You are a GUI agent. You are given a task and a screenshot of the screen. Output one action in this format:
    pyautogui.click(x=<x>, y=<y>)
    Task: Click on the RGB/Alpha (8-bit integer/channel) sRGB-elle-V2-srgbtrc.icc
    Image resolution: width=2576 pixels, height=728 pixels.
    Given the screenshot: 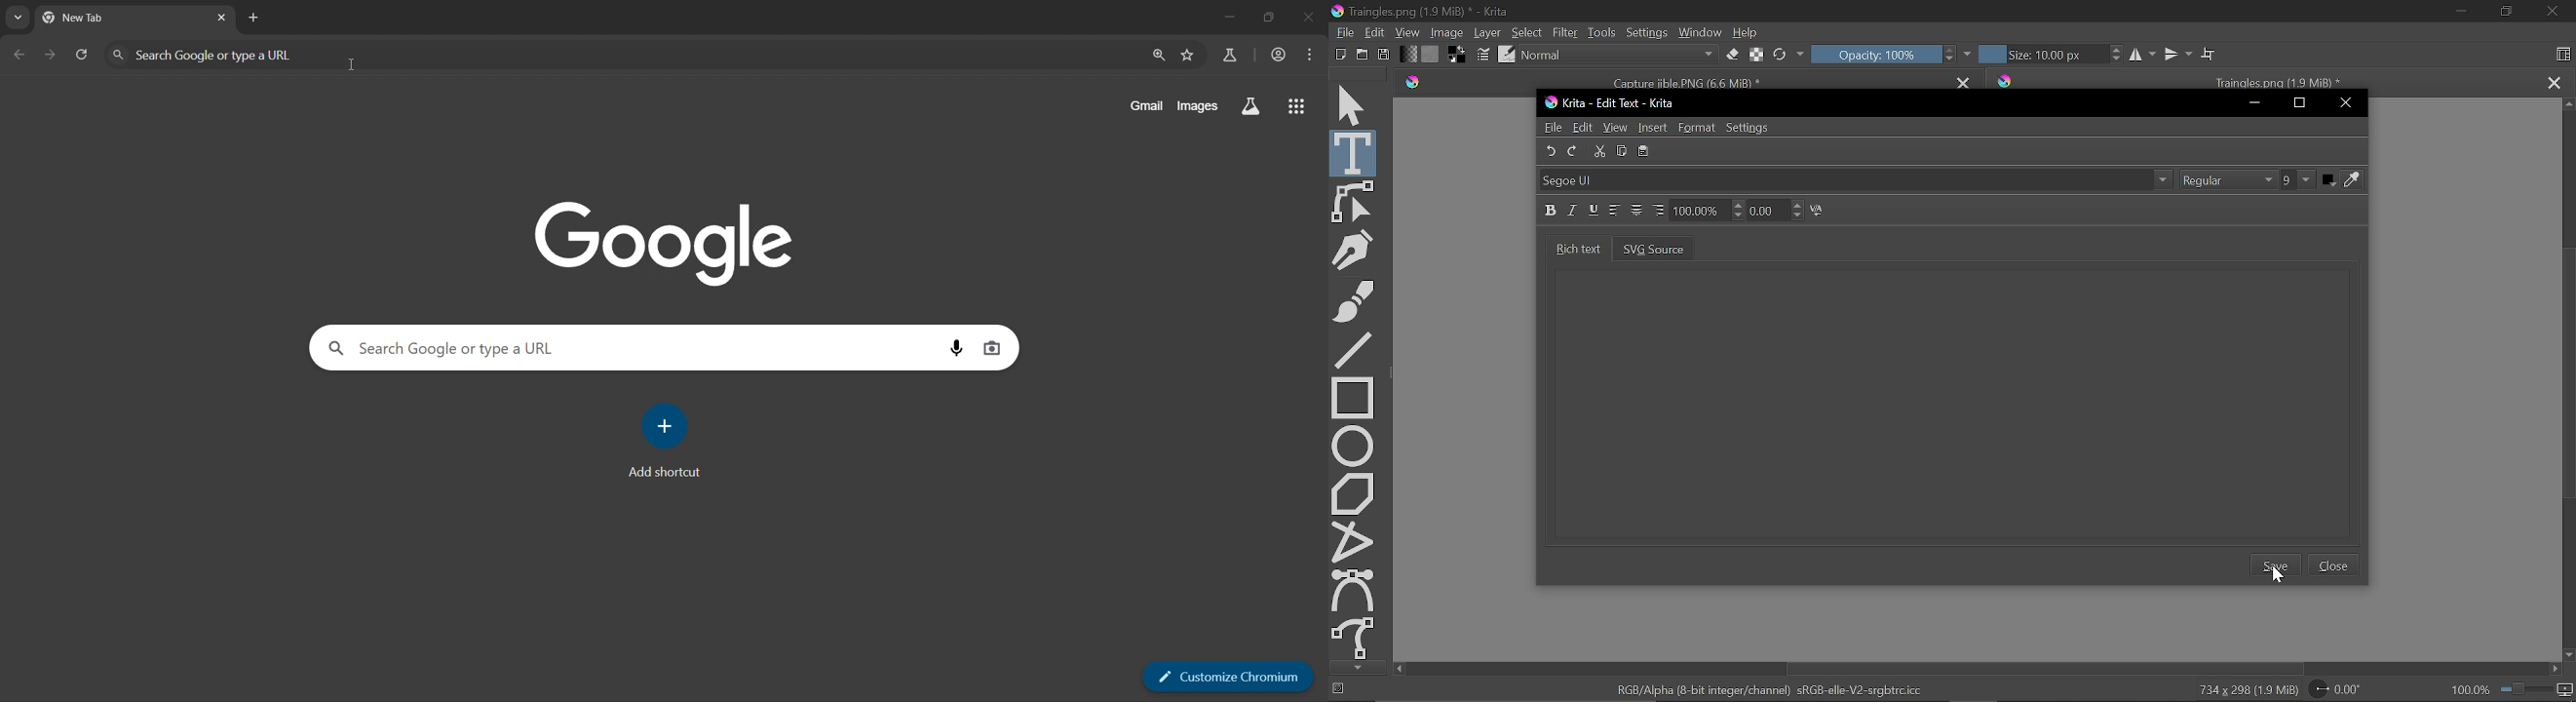 What is the action you would take?
    pyautogui.click(x=1769, y=689)
    